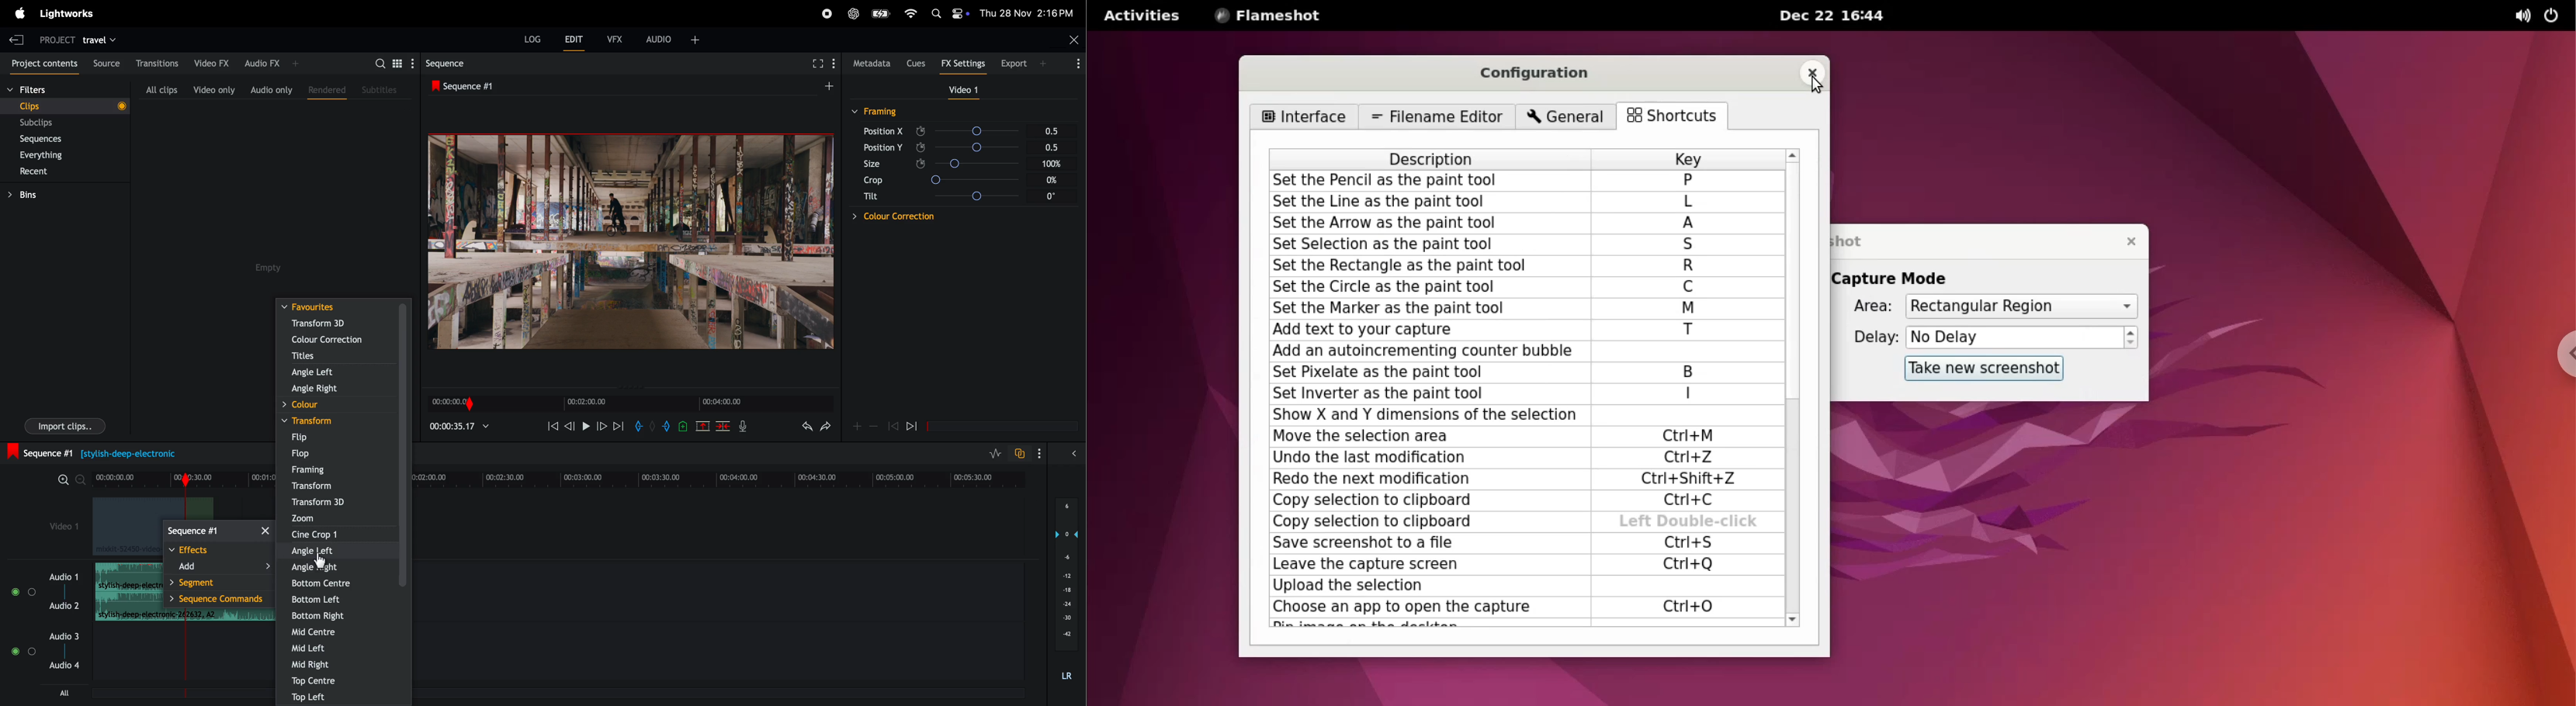  What do you see at coordinates (998, 195) in the screenshot?
I see `angle` at bounding box center [998, 195].